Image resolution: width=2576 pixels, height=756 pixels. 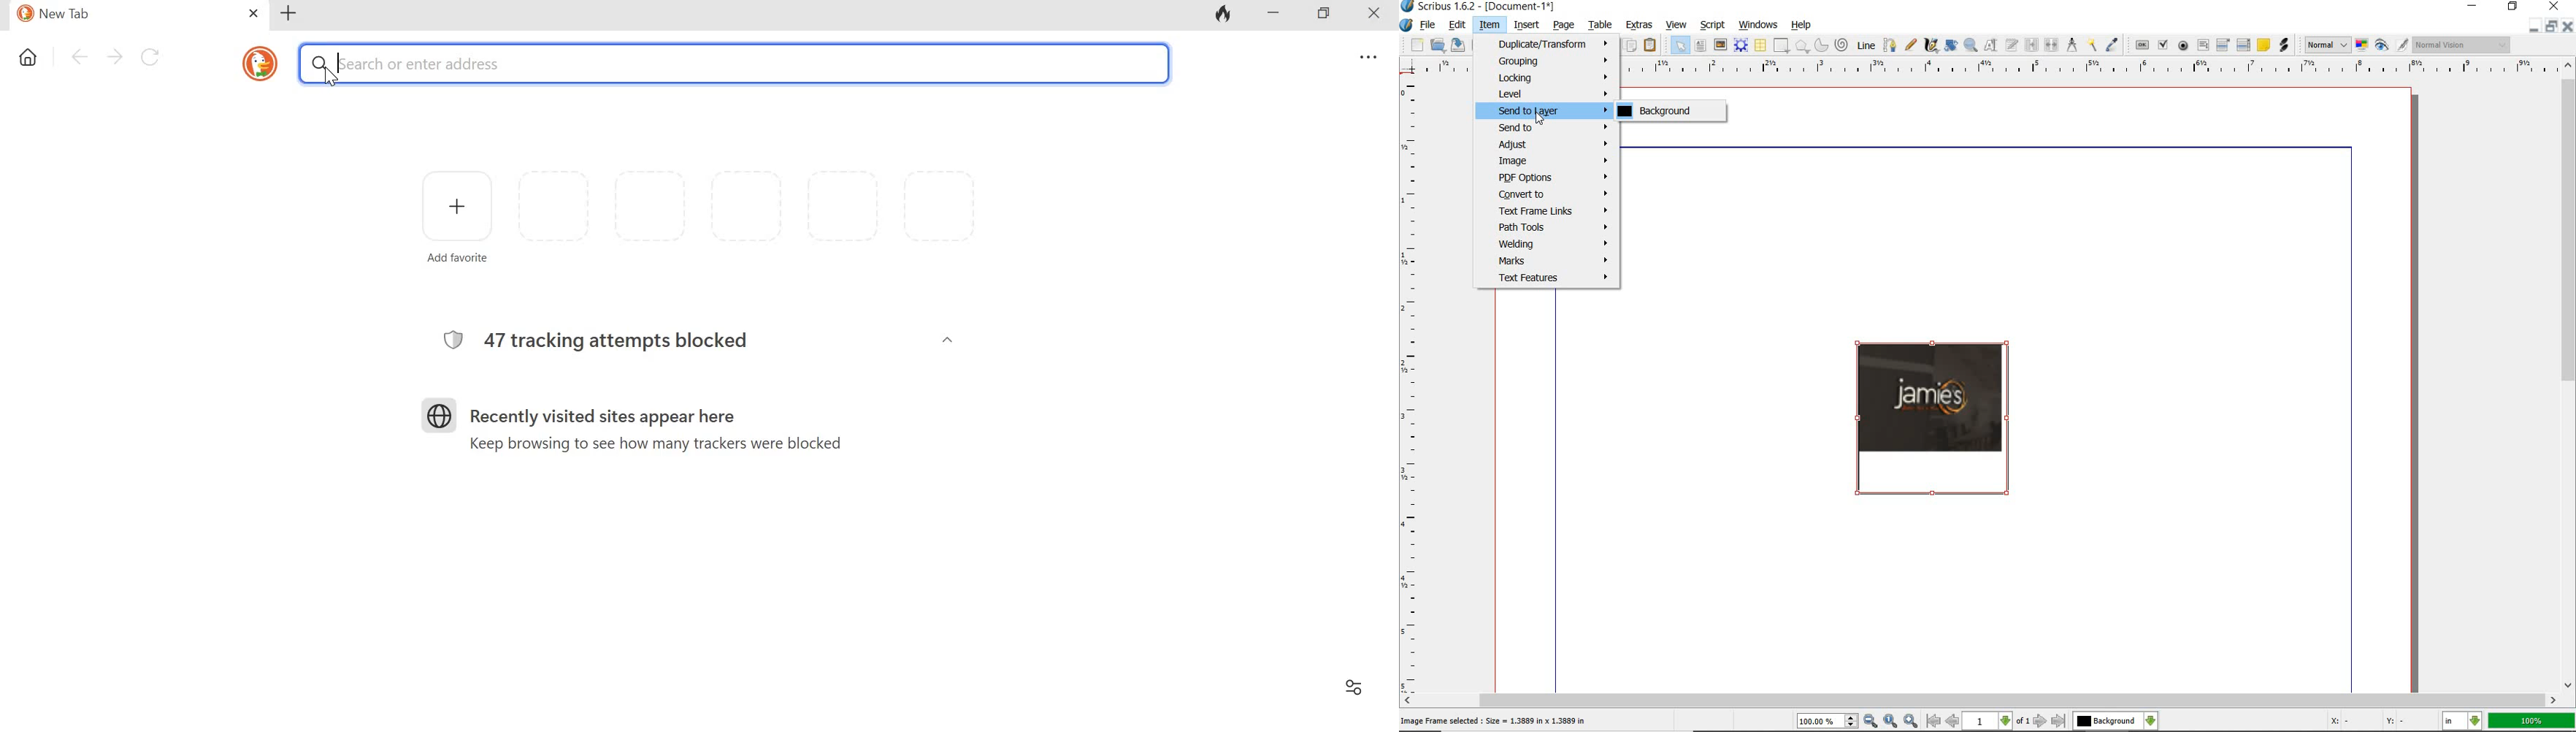 I want to click on insert, so click(x=1527, y=25).